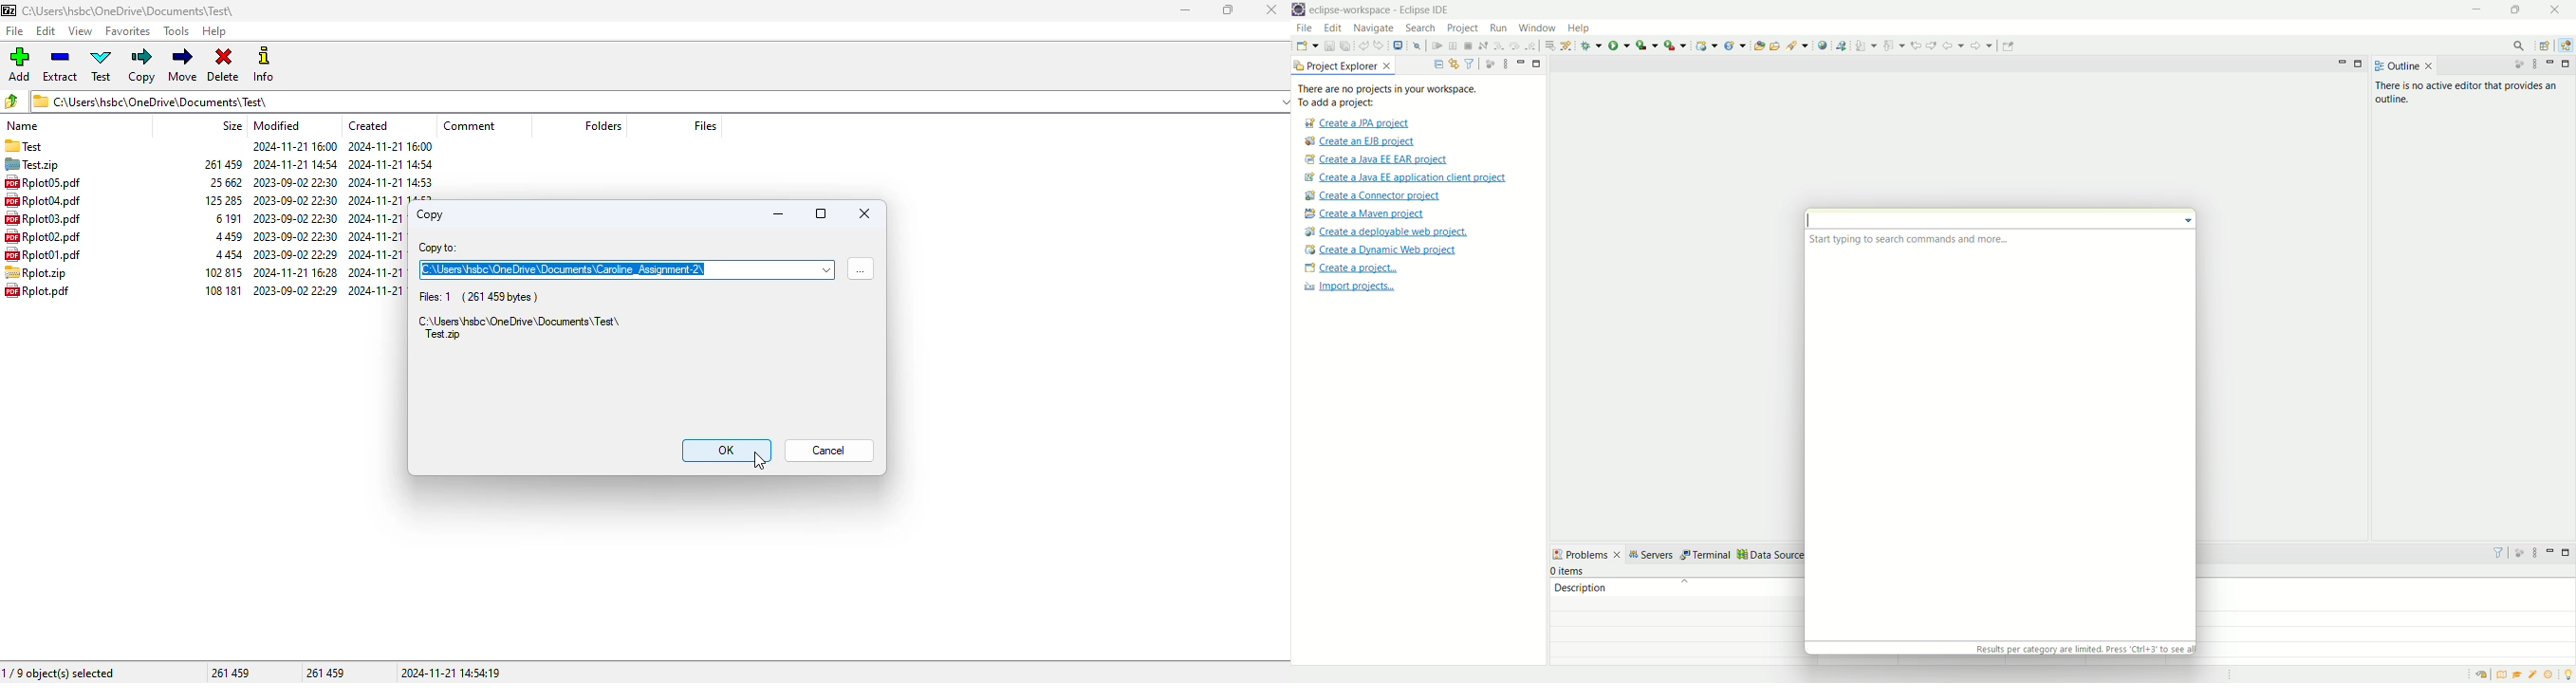 The width and height of the screenshot is (2576, 700). What do you see at coordinates (1362, 143) in the screenshot?
I see `Create a EJB project` at bounding box center [1362, 143].